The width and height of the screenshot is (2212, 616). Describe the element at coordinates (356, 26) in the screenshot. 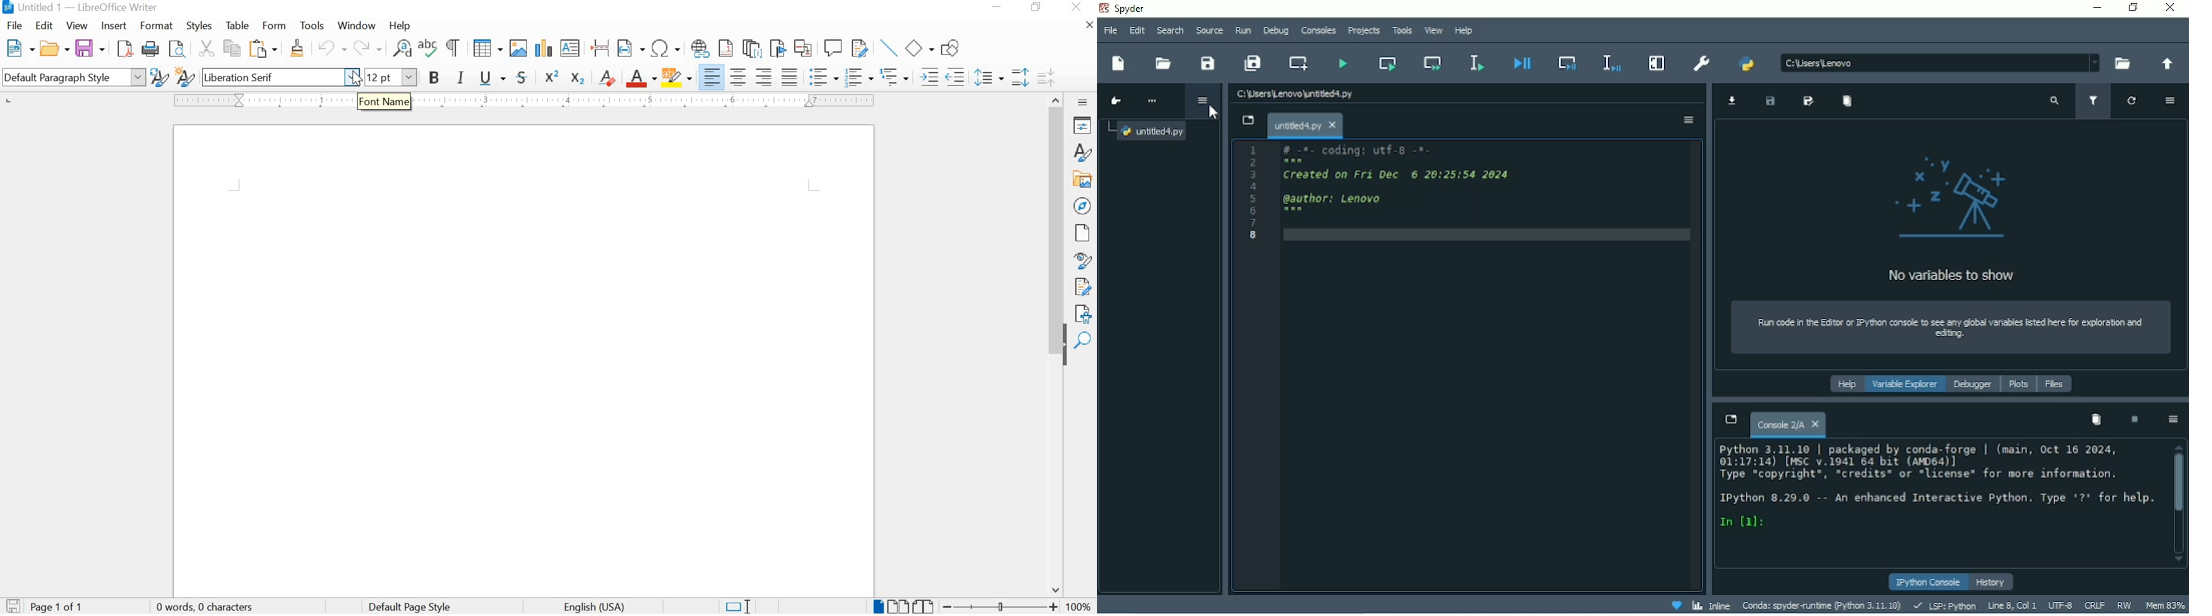

I see `WINDOW` at that location.